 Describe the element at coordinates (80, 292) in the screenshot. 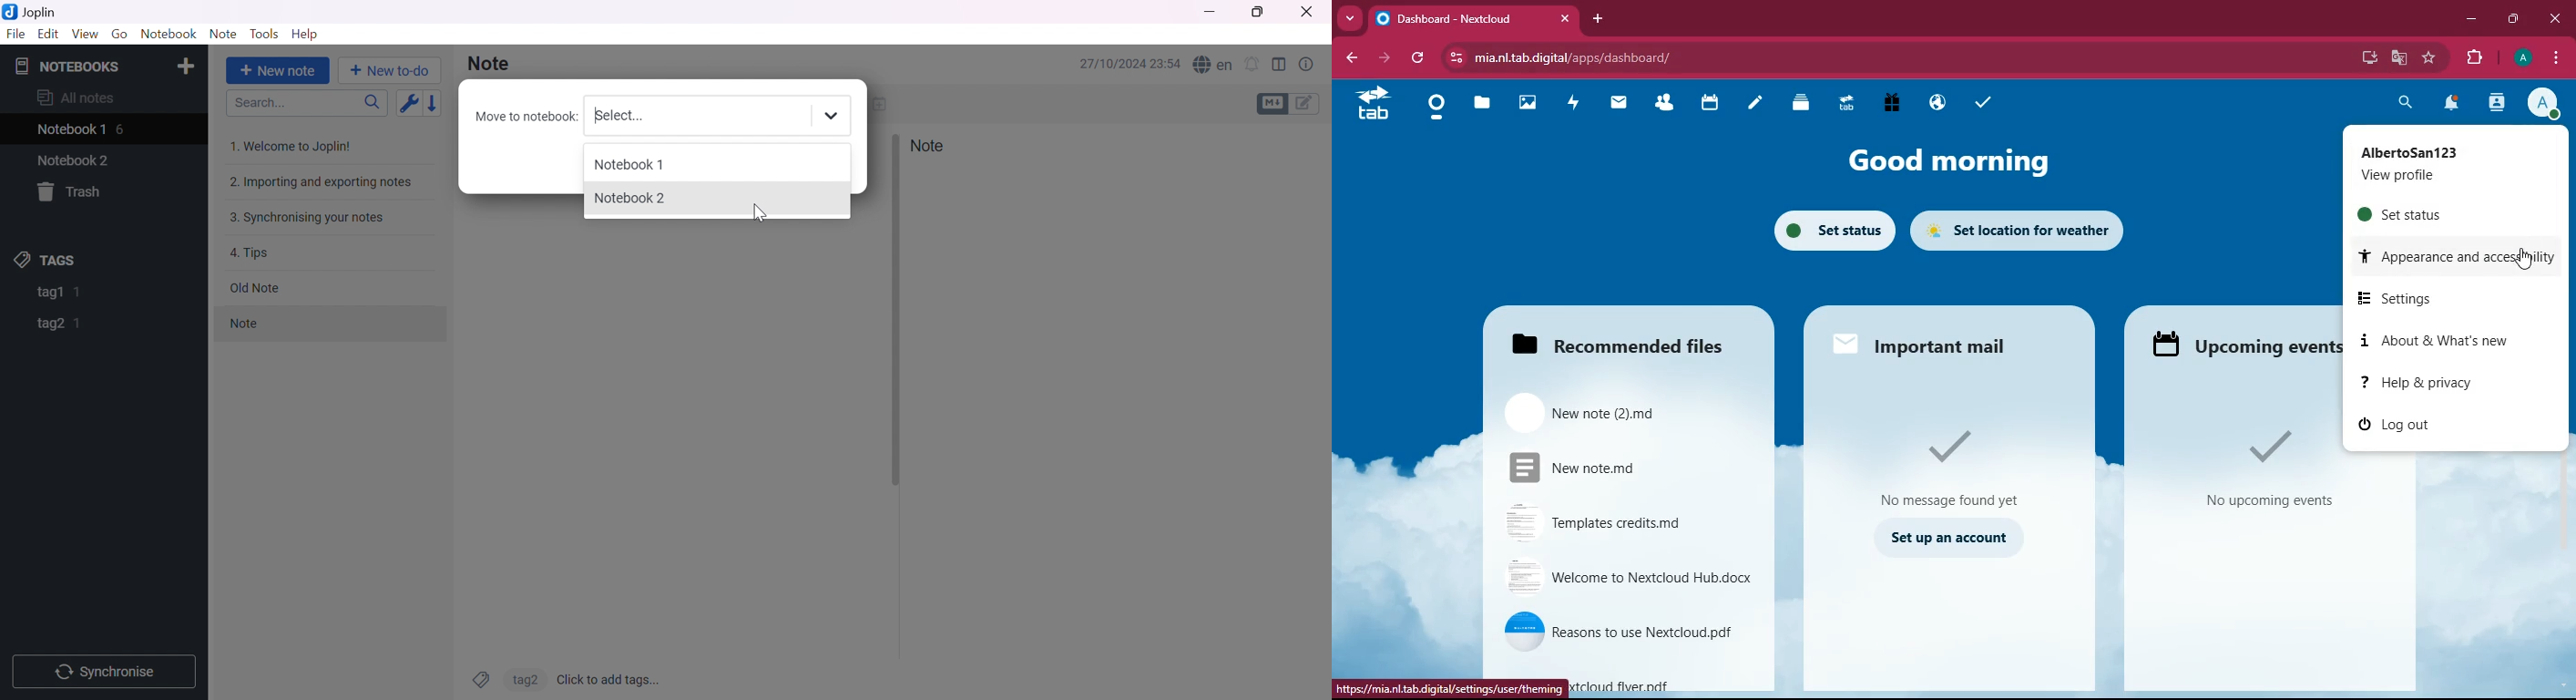

I see `1` at that location.